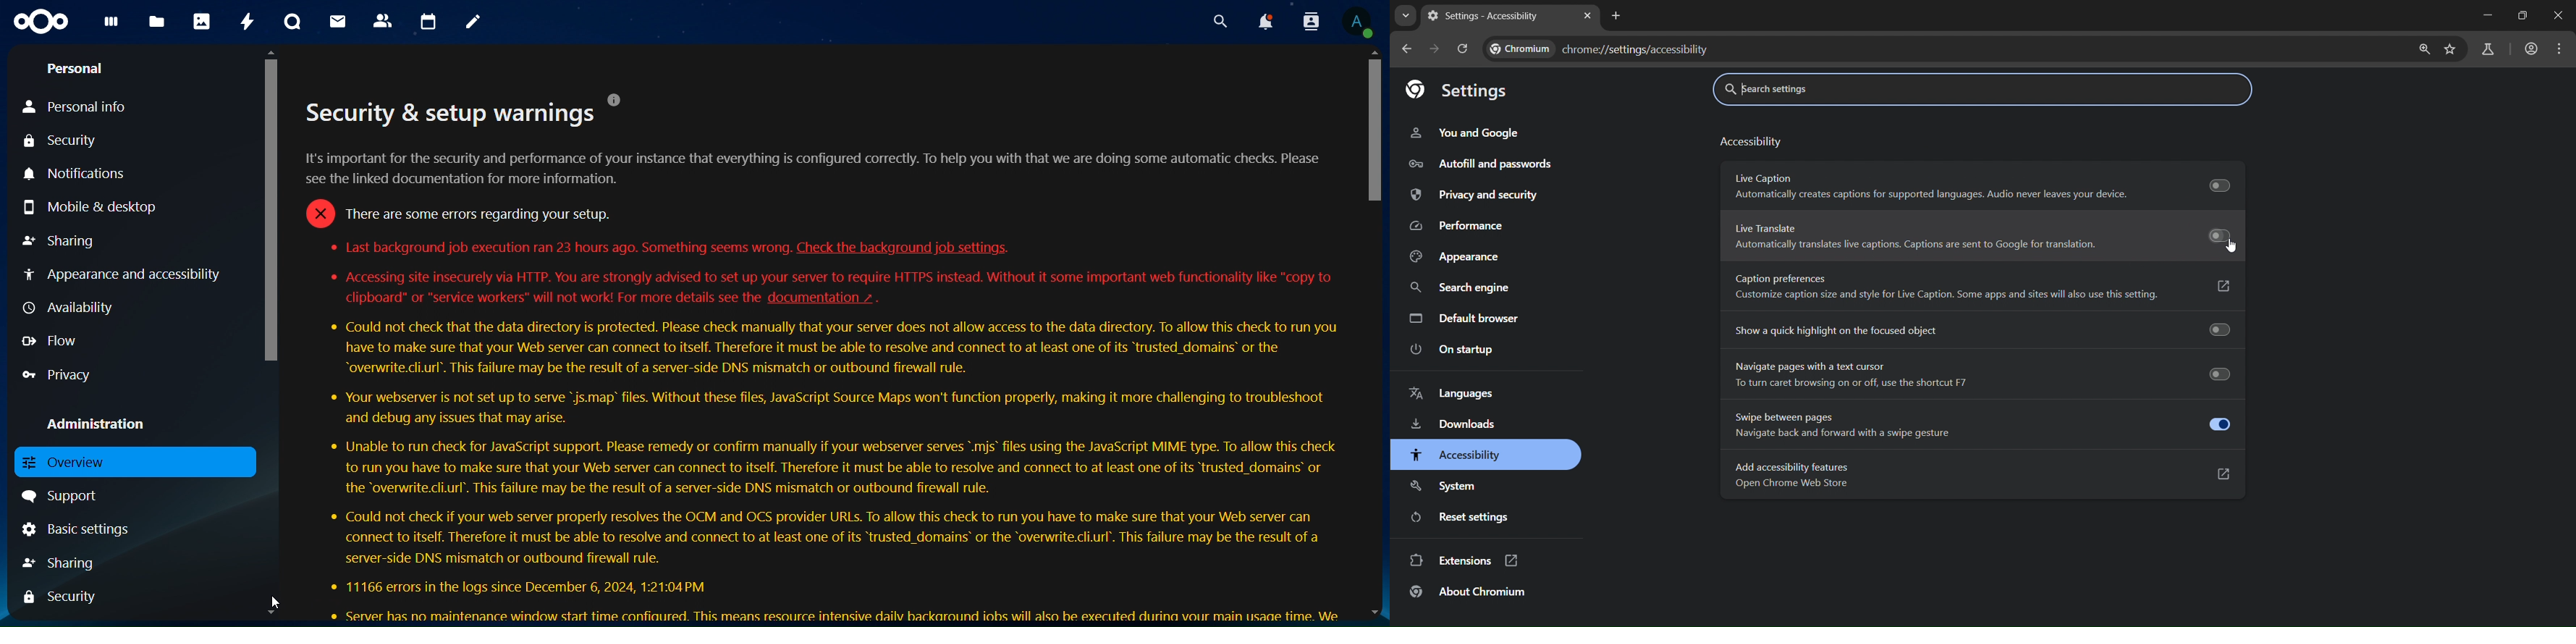  Describe the element at coordinates (383, 20) in the screenshot. I see `contacts` at that location.